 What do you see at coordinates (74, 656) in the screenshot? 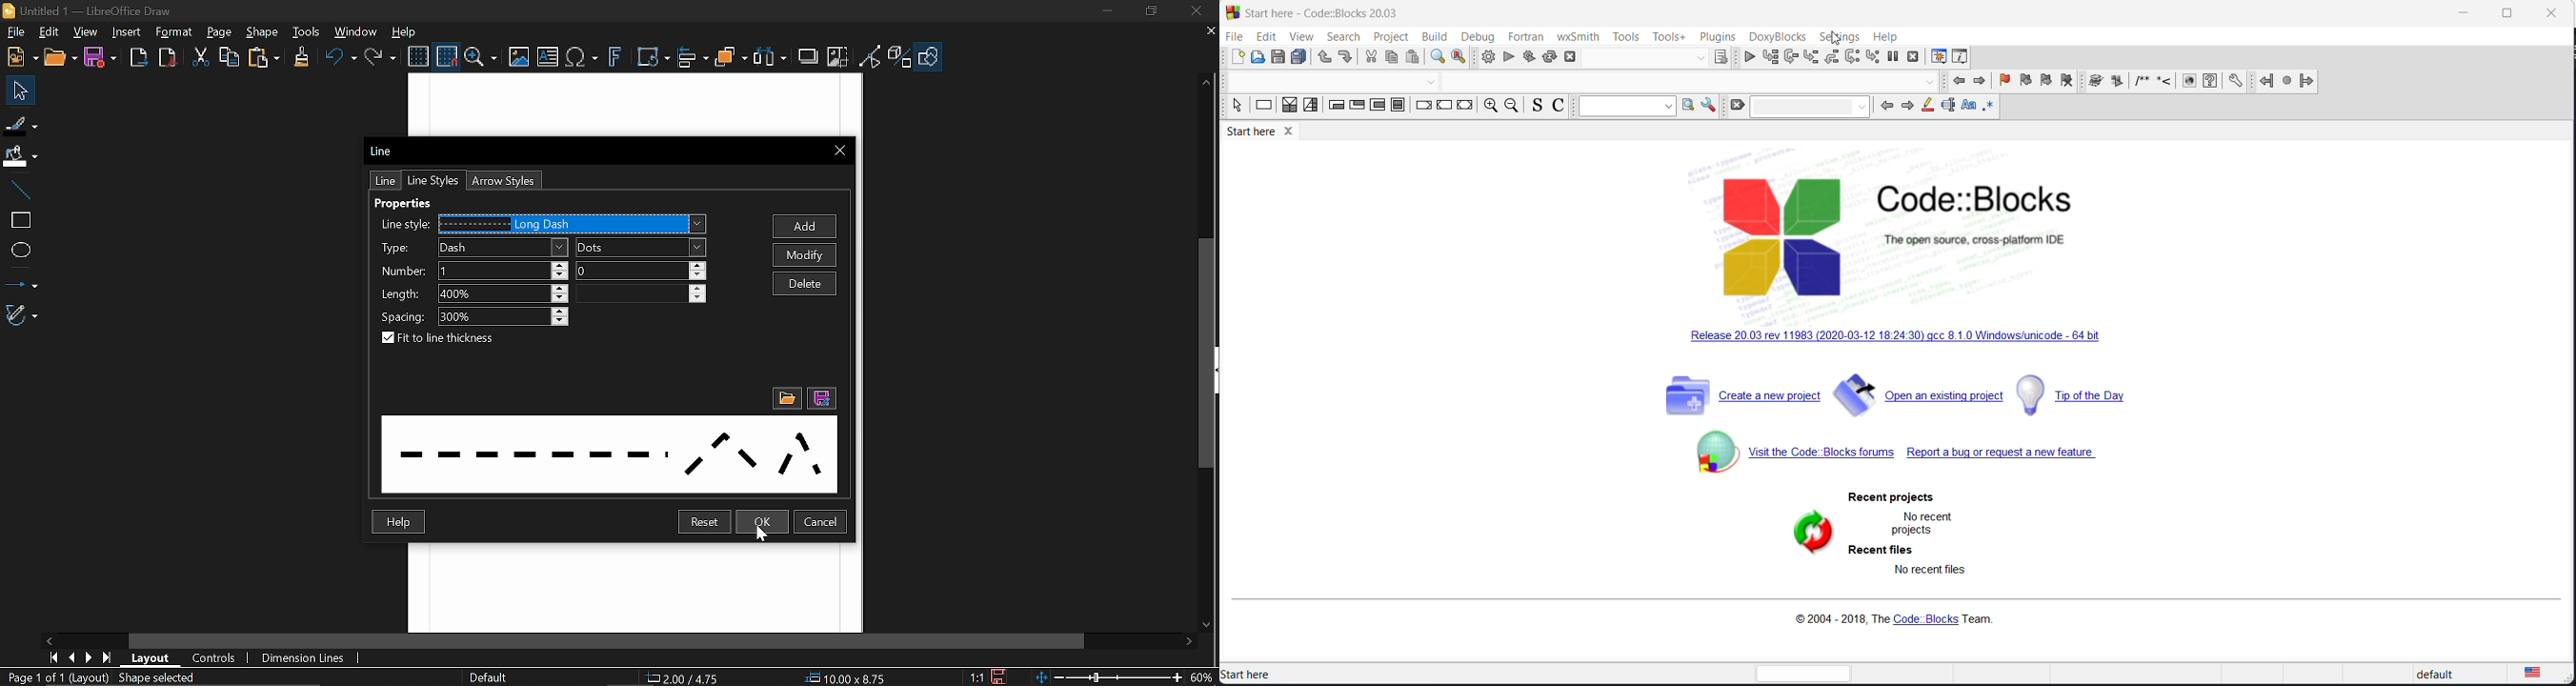
I see `Previous page` at bounding box center [74, 656].